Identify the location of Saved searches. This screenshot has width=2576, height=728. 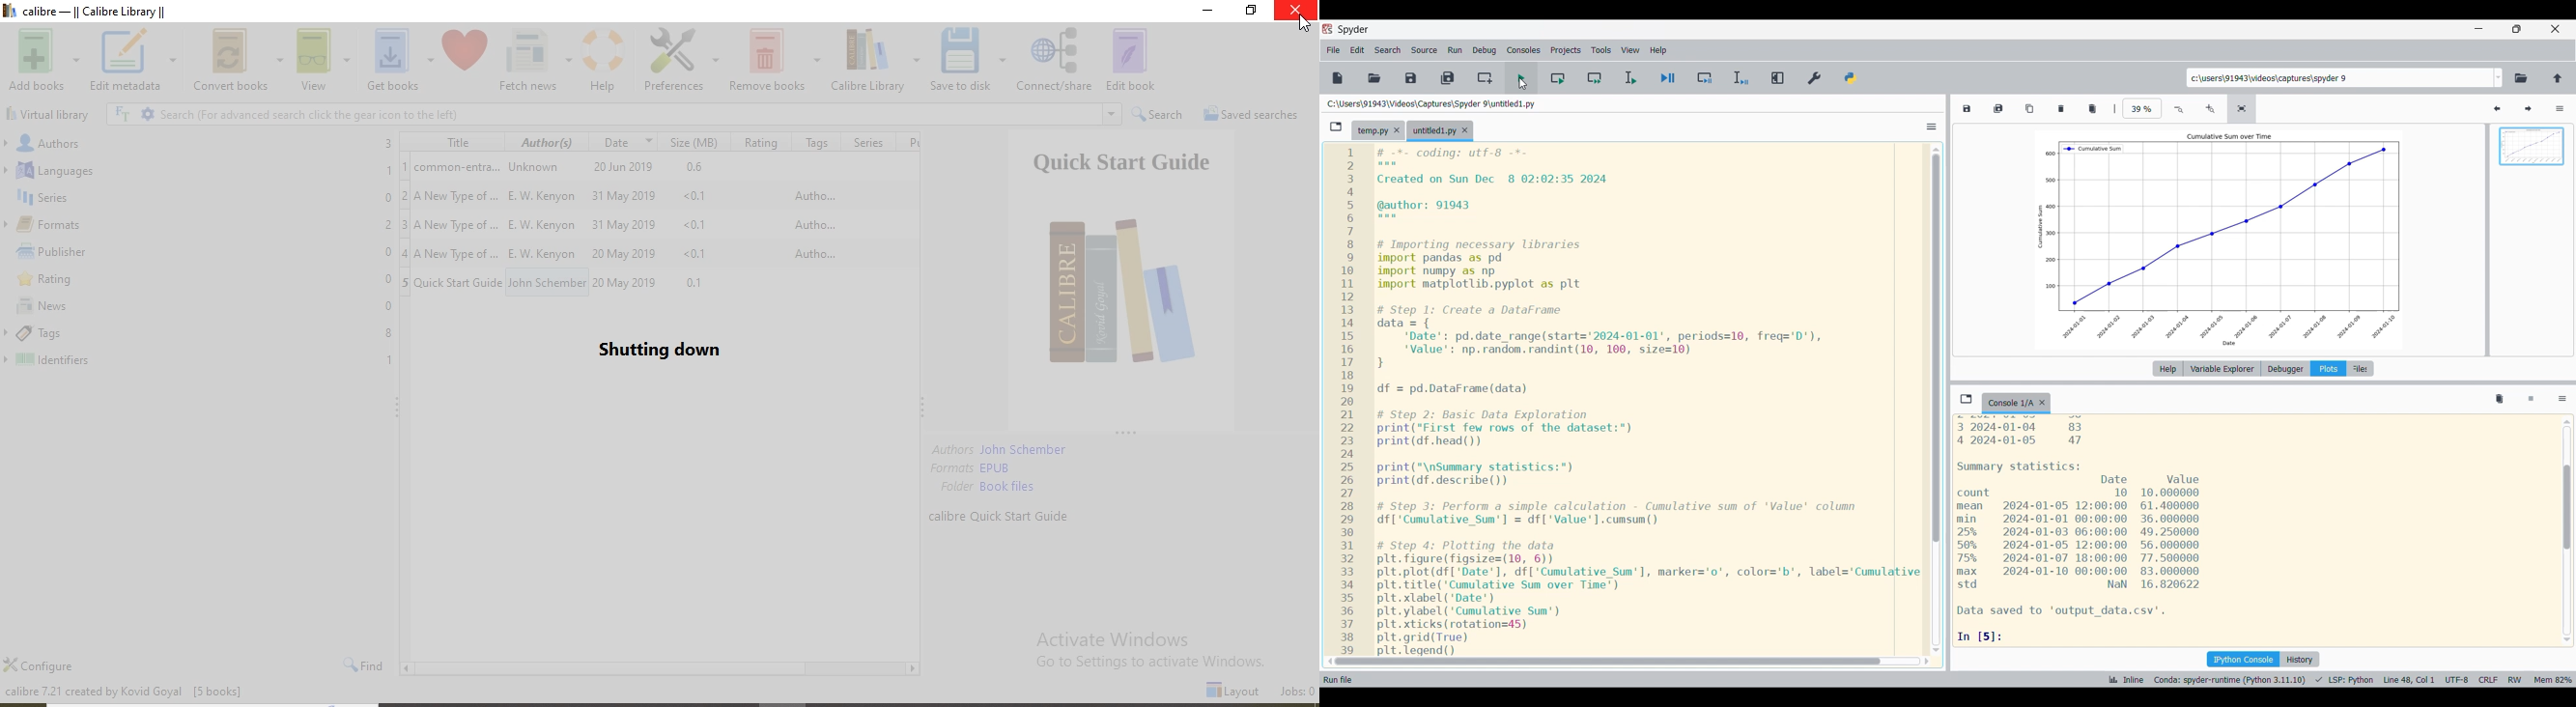
(1255, 116).